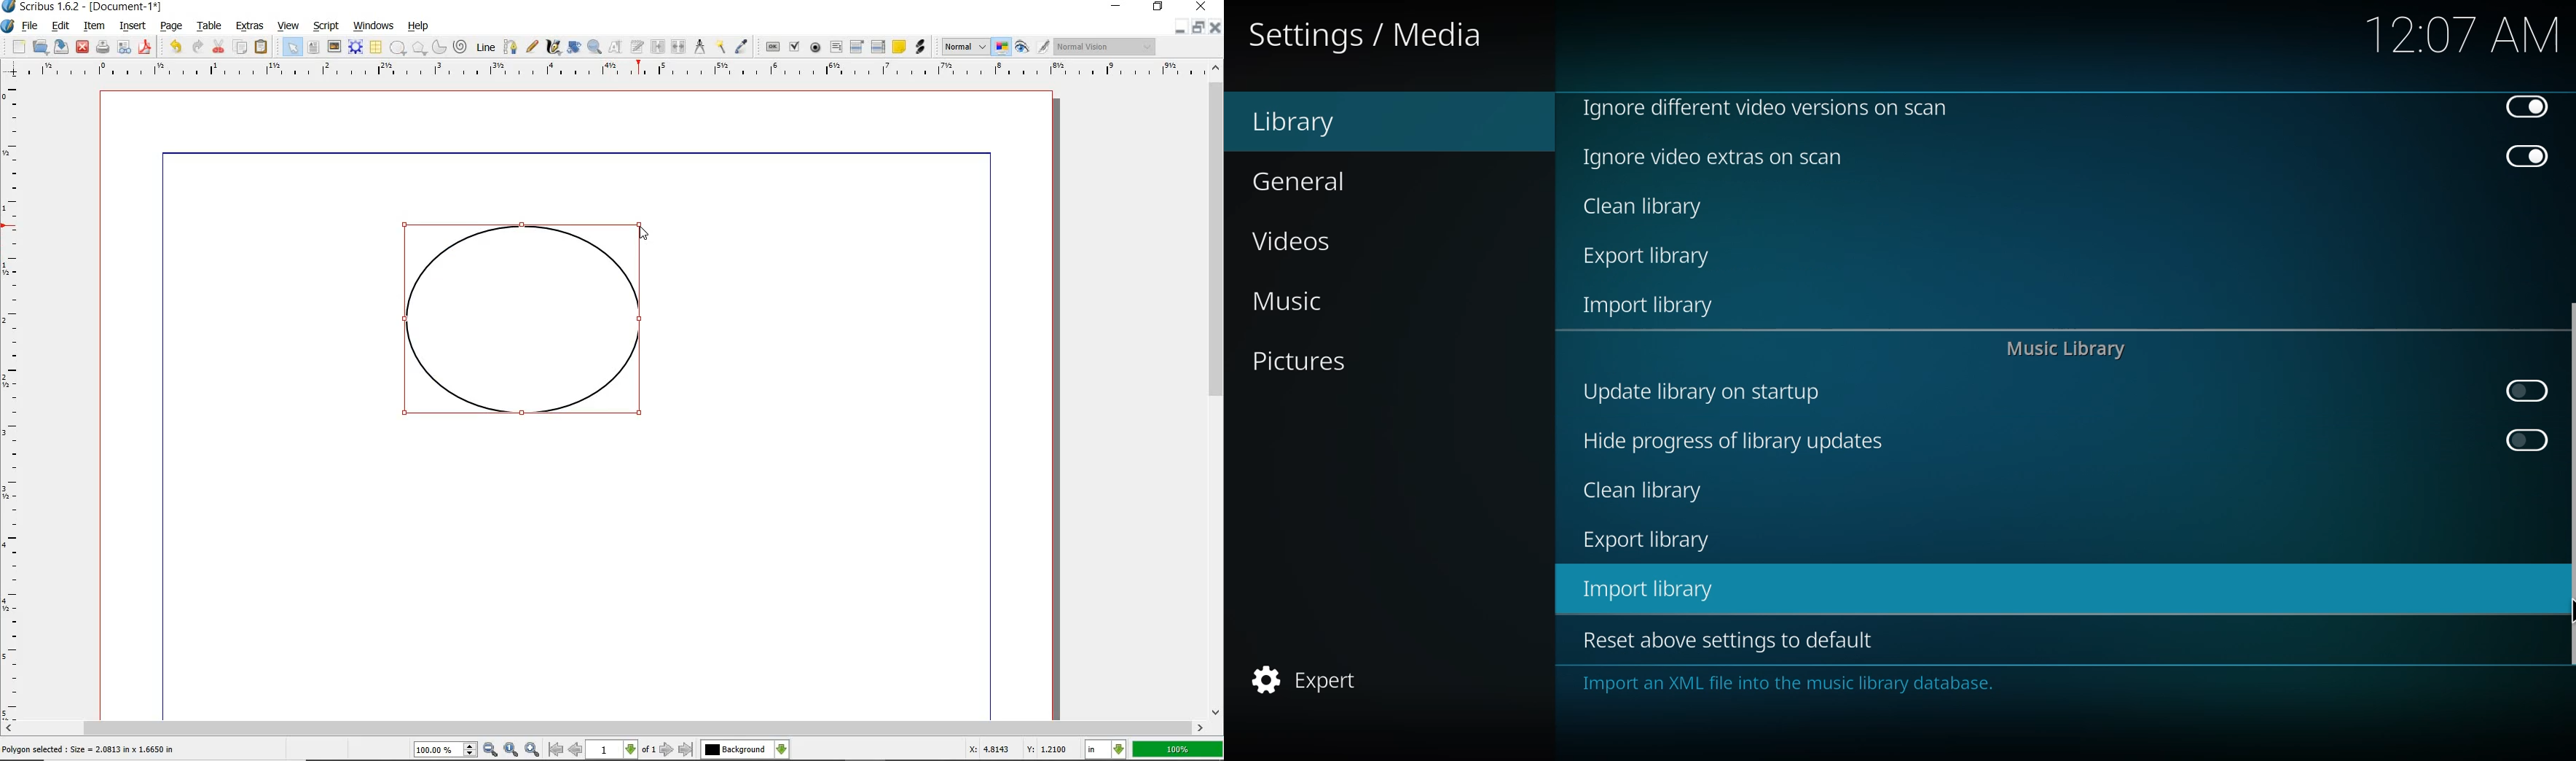  I want to click on selected, so click(89, 750).